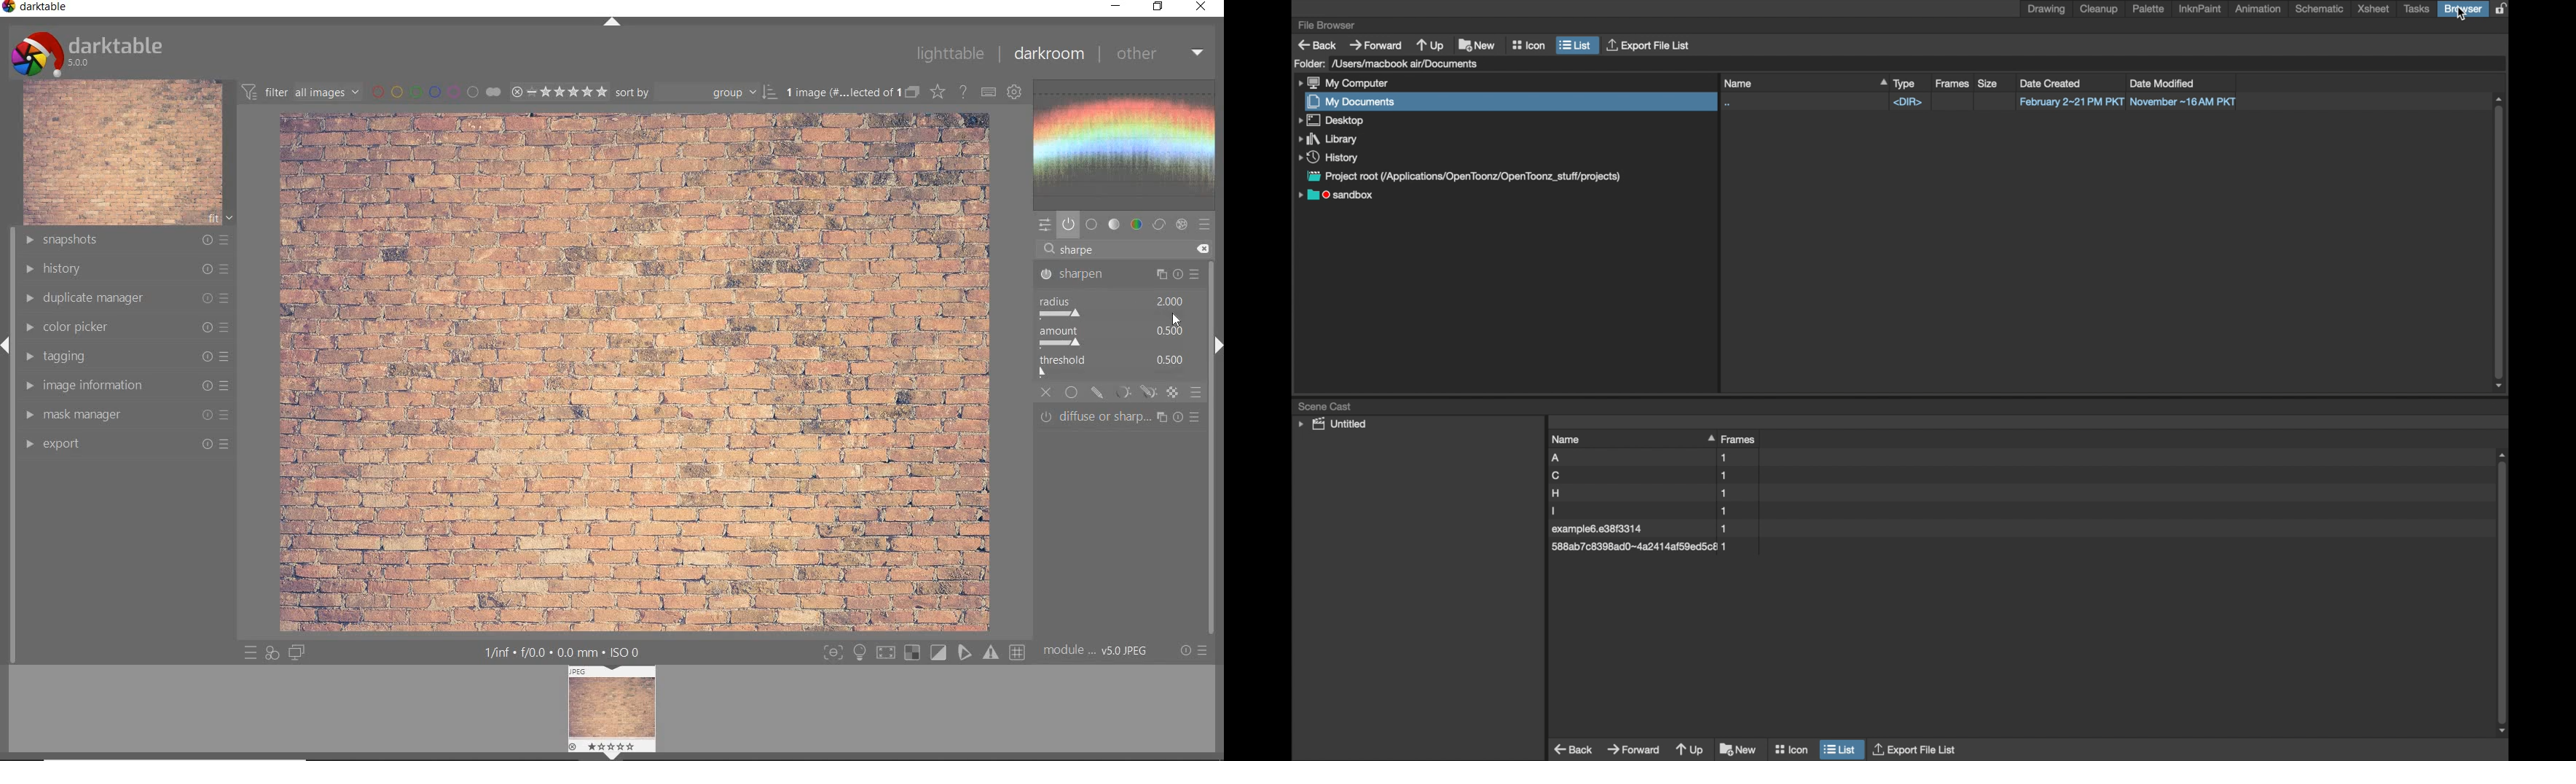 This screenshot has width=2576, height=784. I want to click on quick access to preset, so click(248, 652).